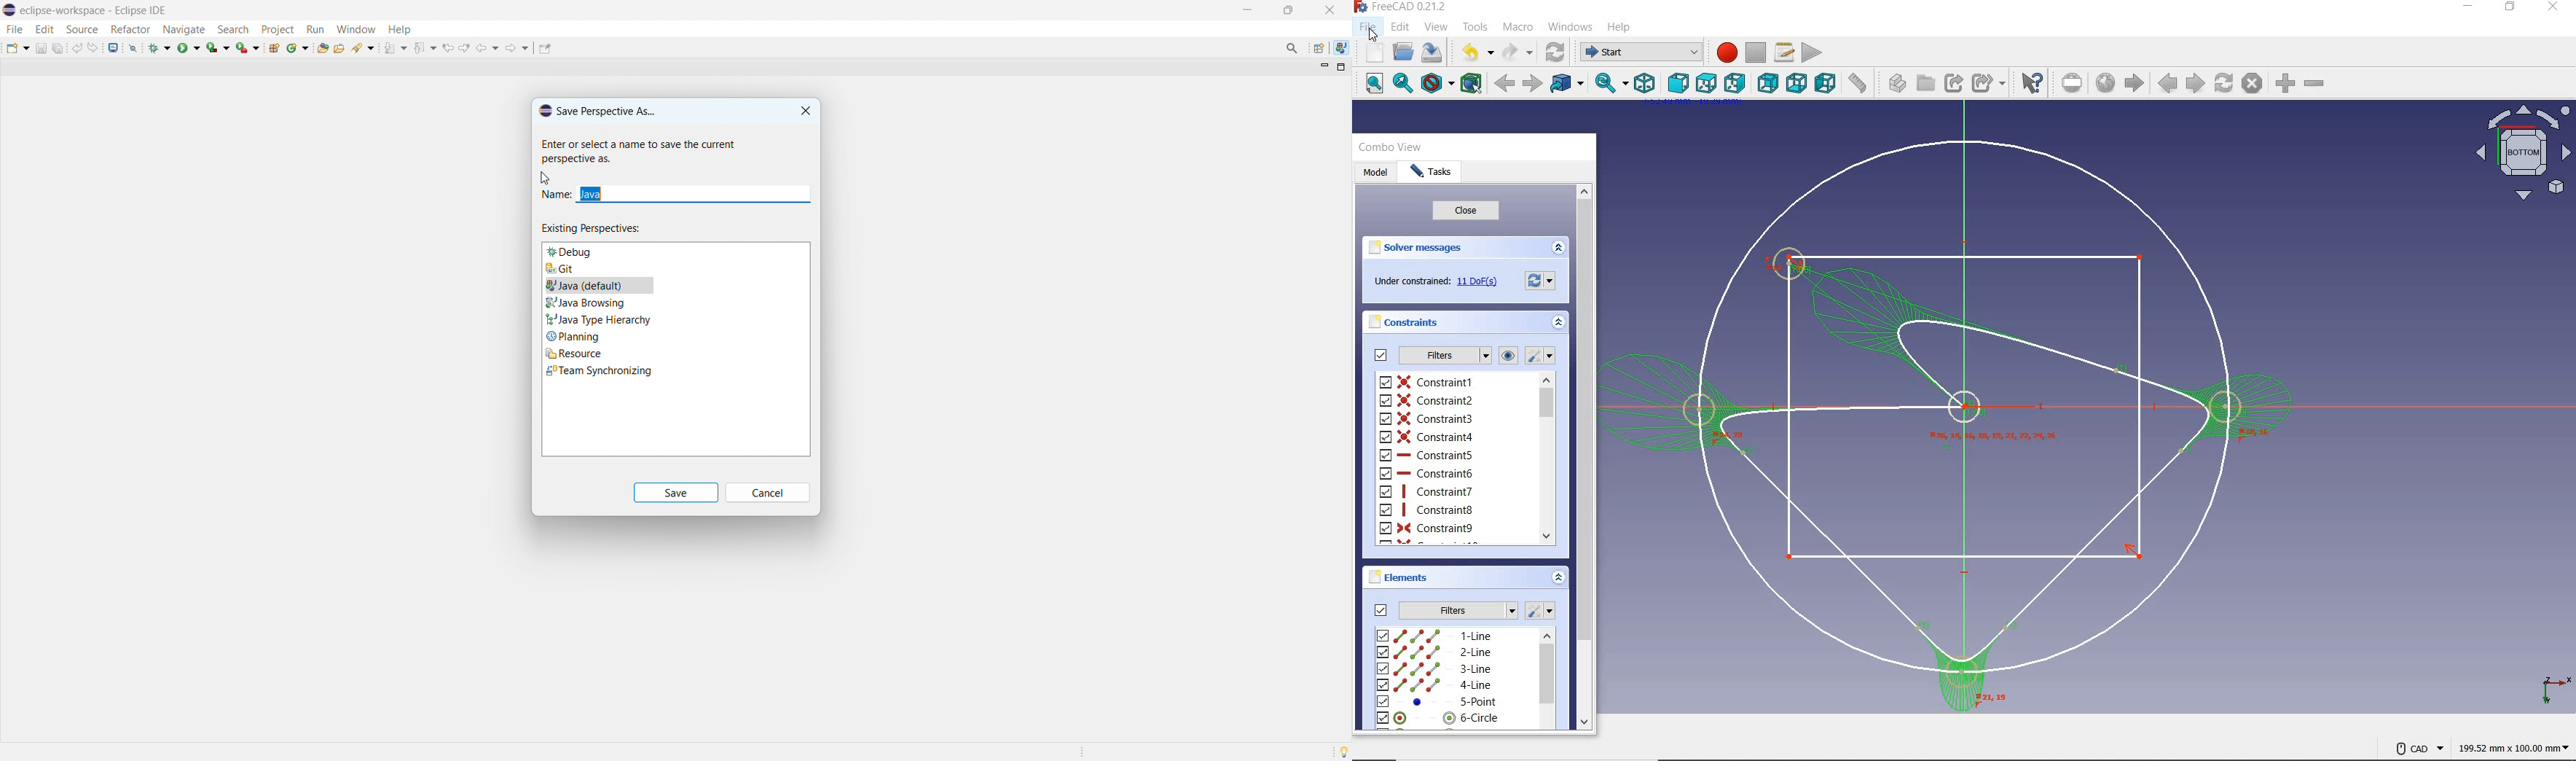 The width and height of the screenshot is (2576, 784). What do you see at coordinates (1427, 528) in the screenshot?
I see `constraint9` at bounding box center [1427, 528].